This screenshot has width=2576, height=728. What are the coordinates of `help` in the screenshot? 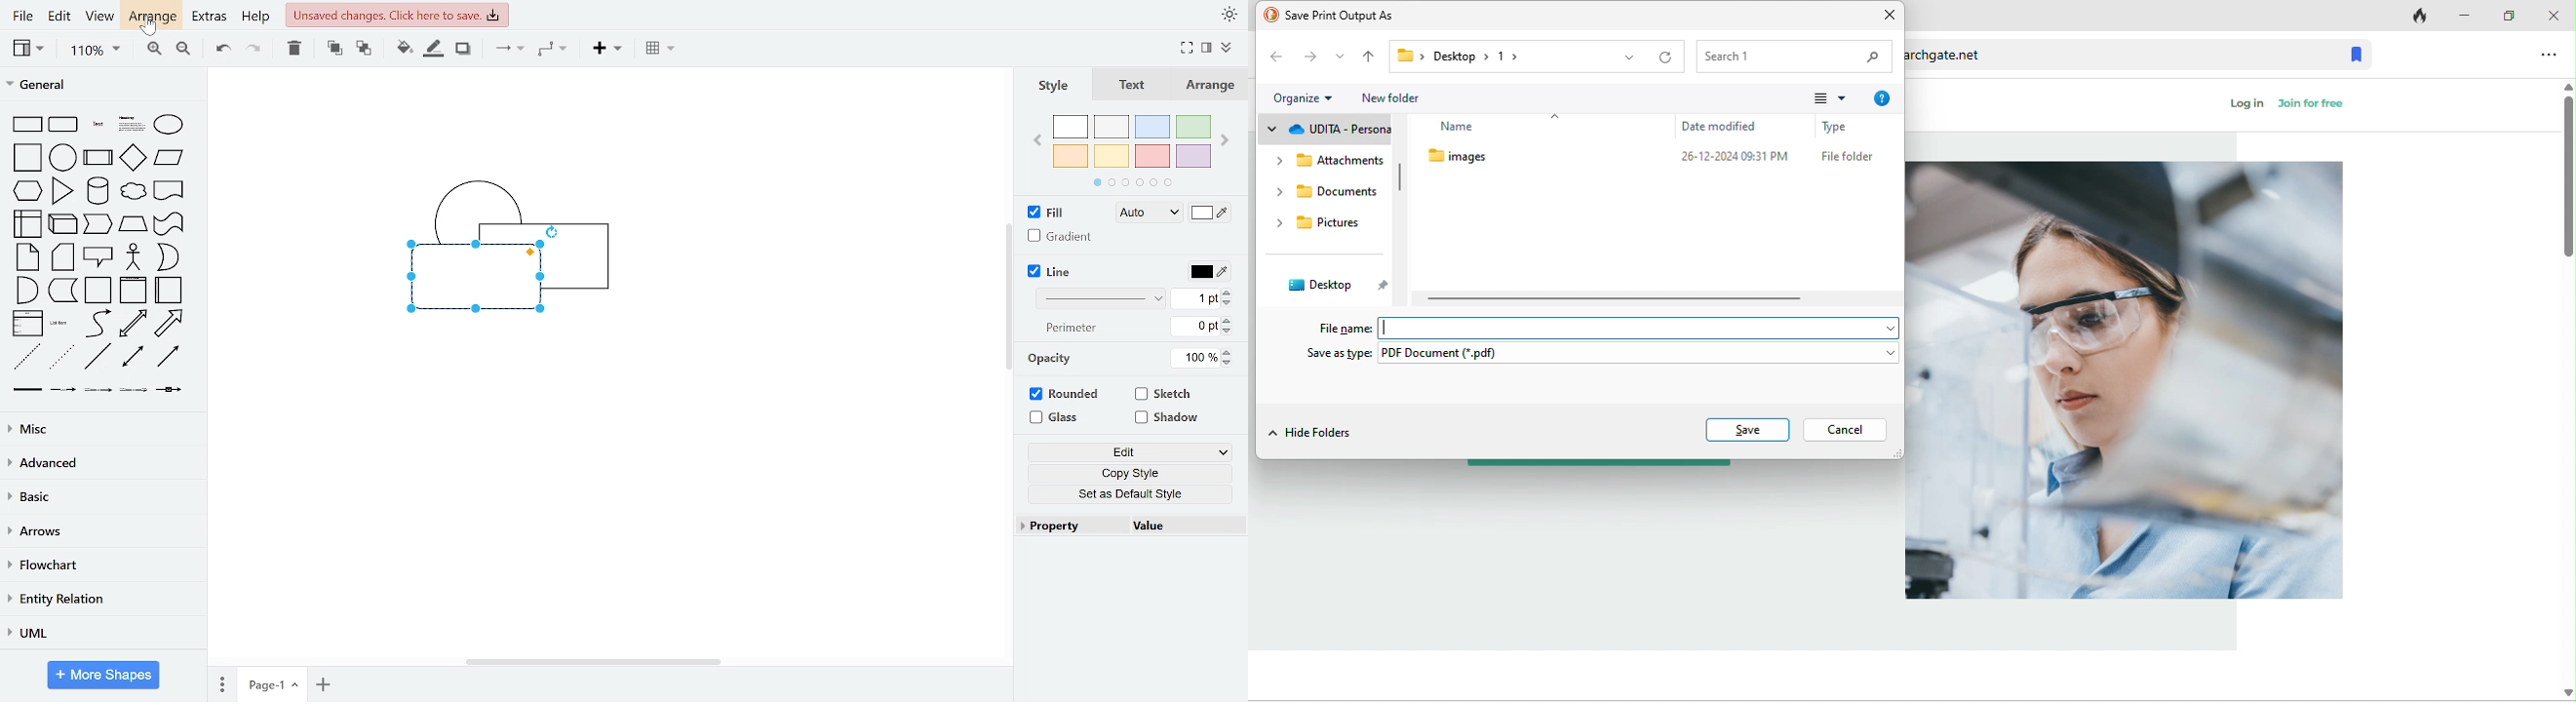 It's located at (257, 17).